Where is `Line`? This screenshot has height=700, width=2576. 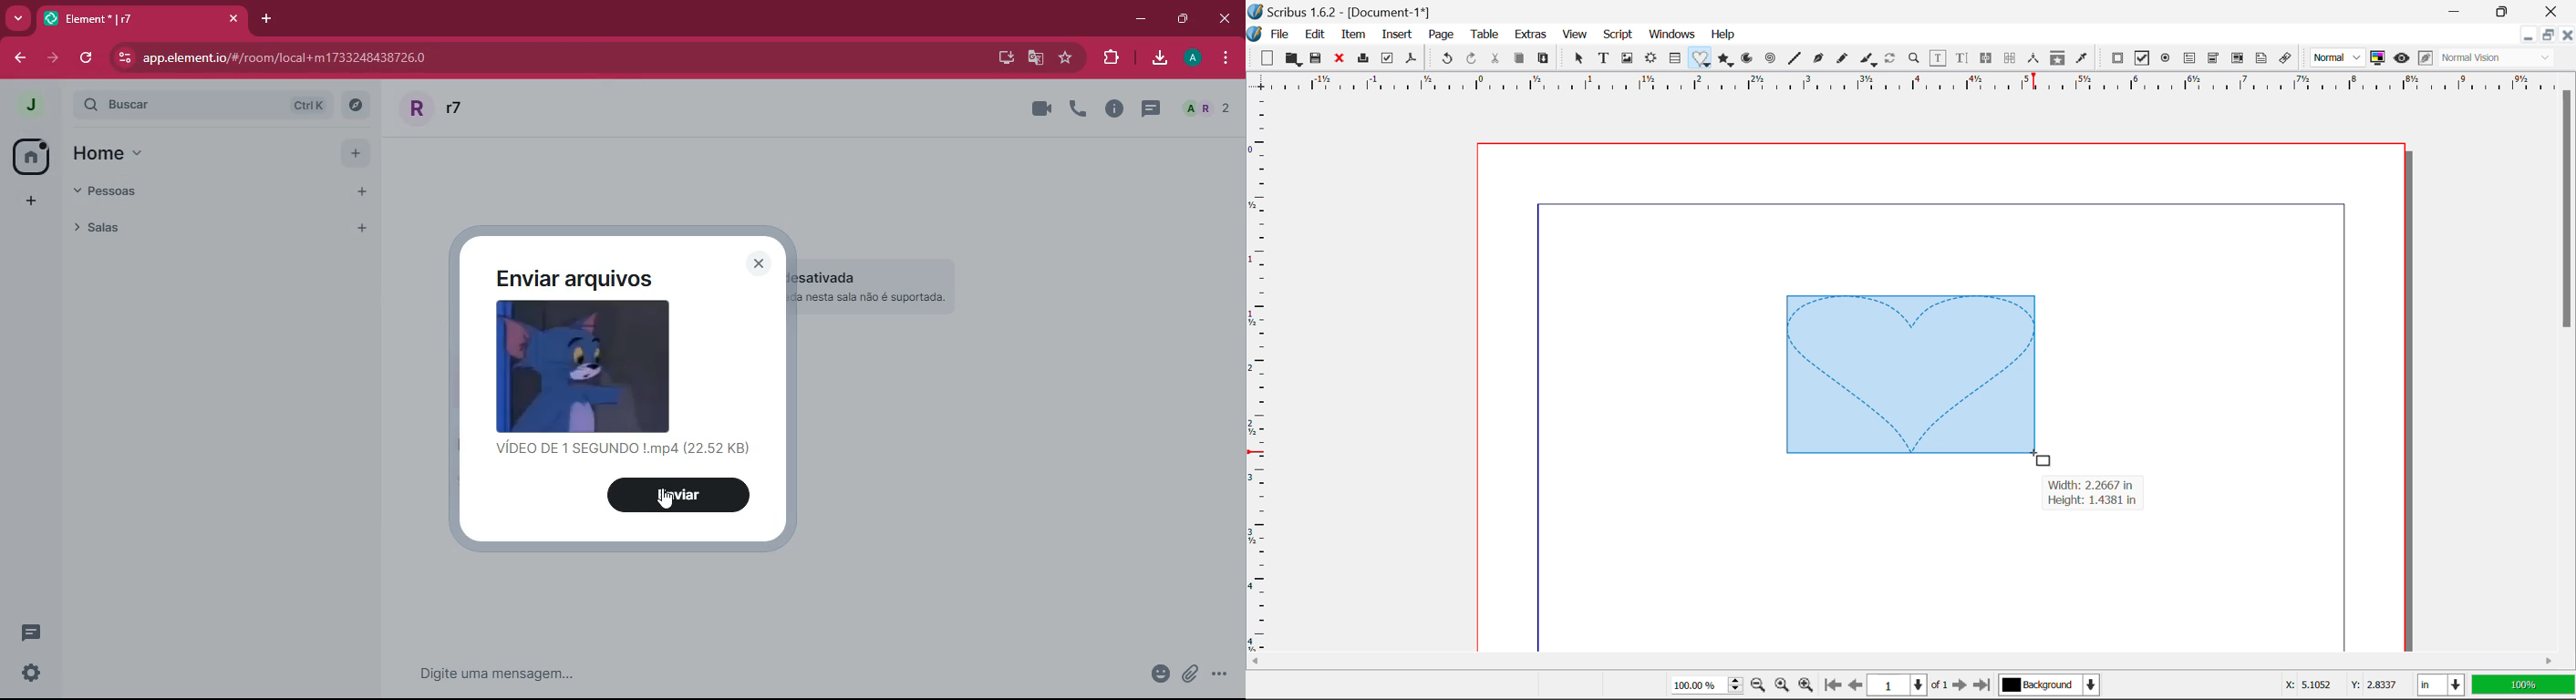 Line is located at coordinates (1796, 59).